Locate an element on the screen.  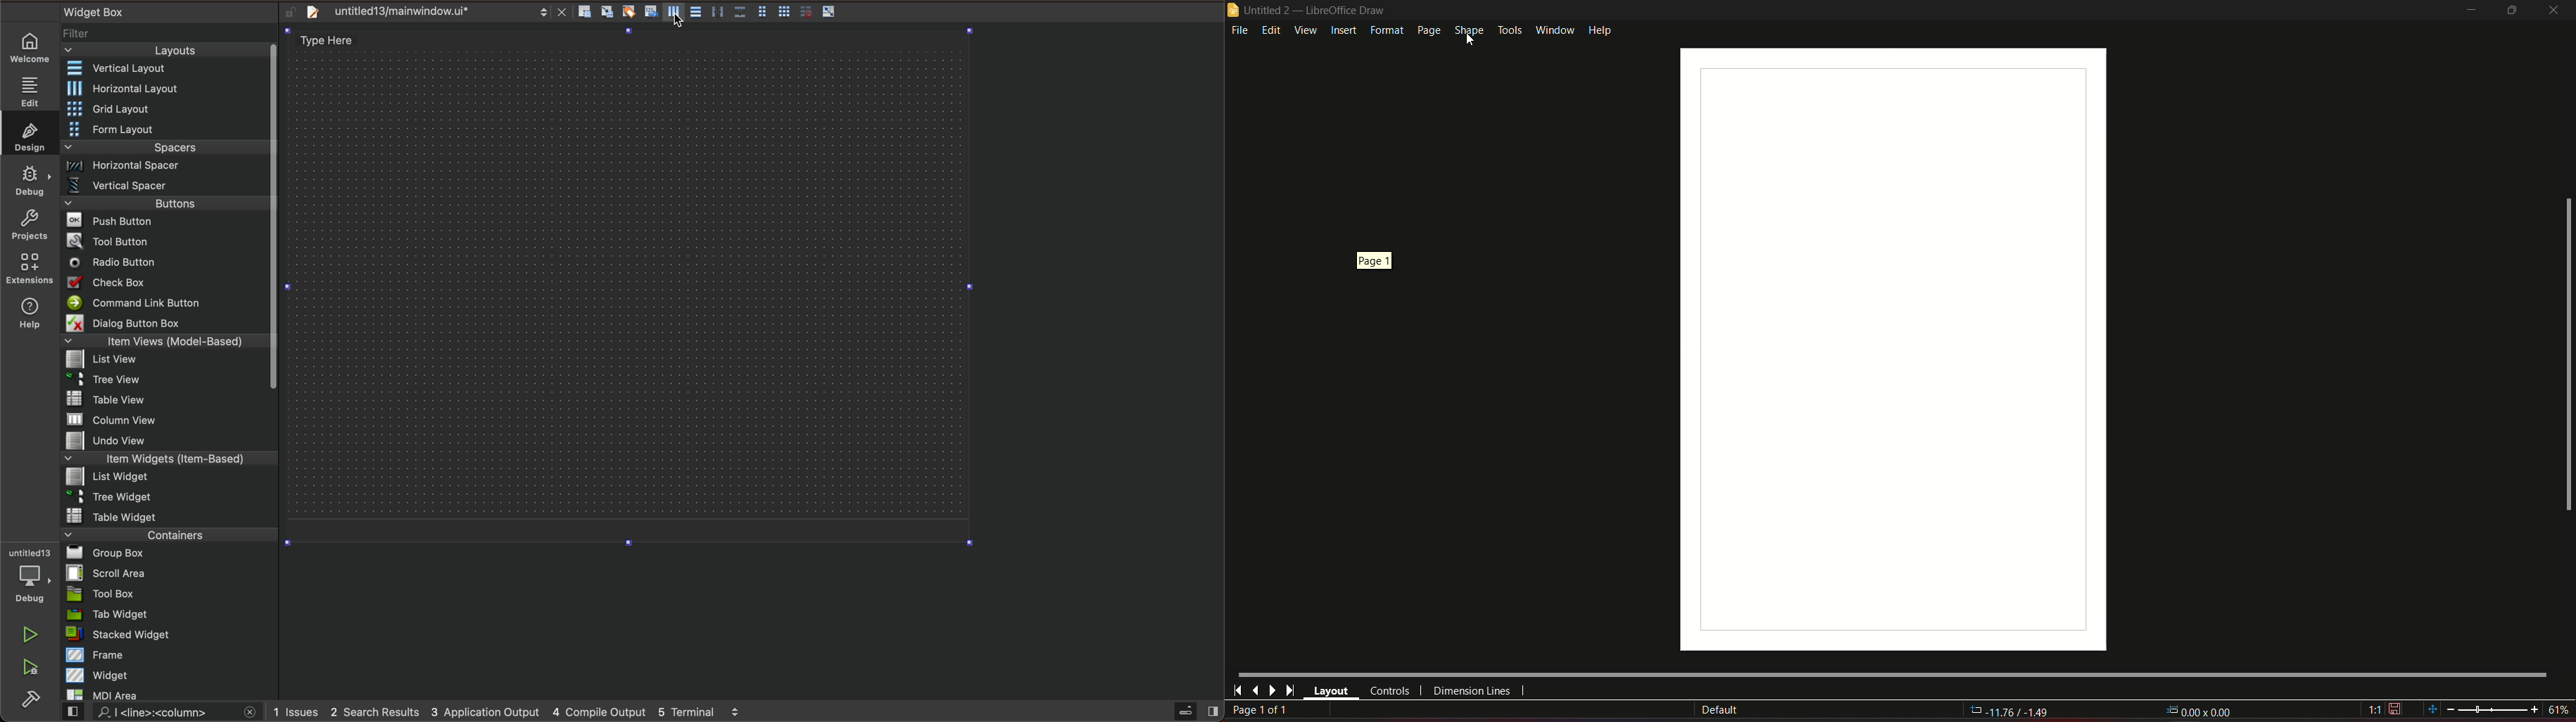
table widget is located at coordinates (168, 515).